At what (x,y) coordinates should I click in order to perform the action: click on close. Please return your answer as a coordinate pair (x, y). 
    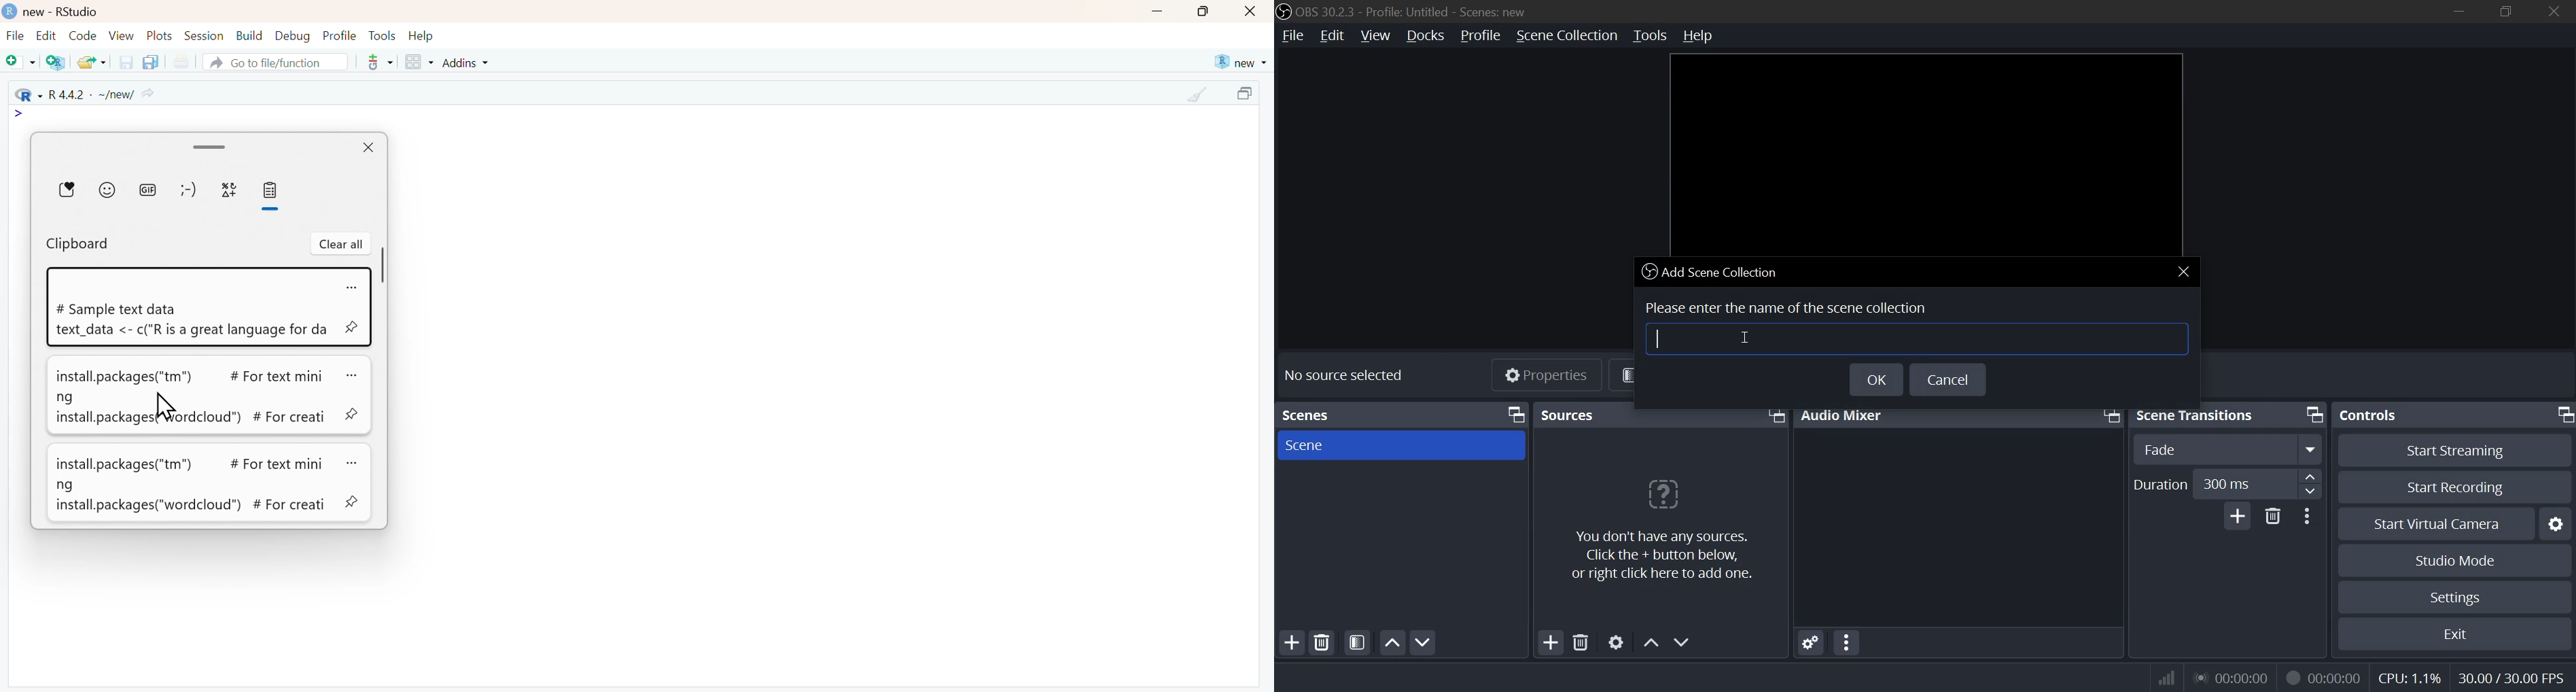
    Looking at the image, I should click on (2185, 271).